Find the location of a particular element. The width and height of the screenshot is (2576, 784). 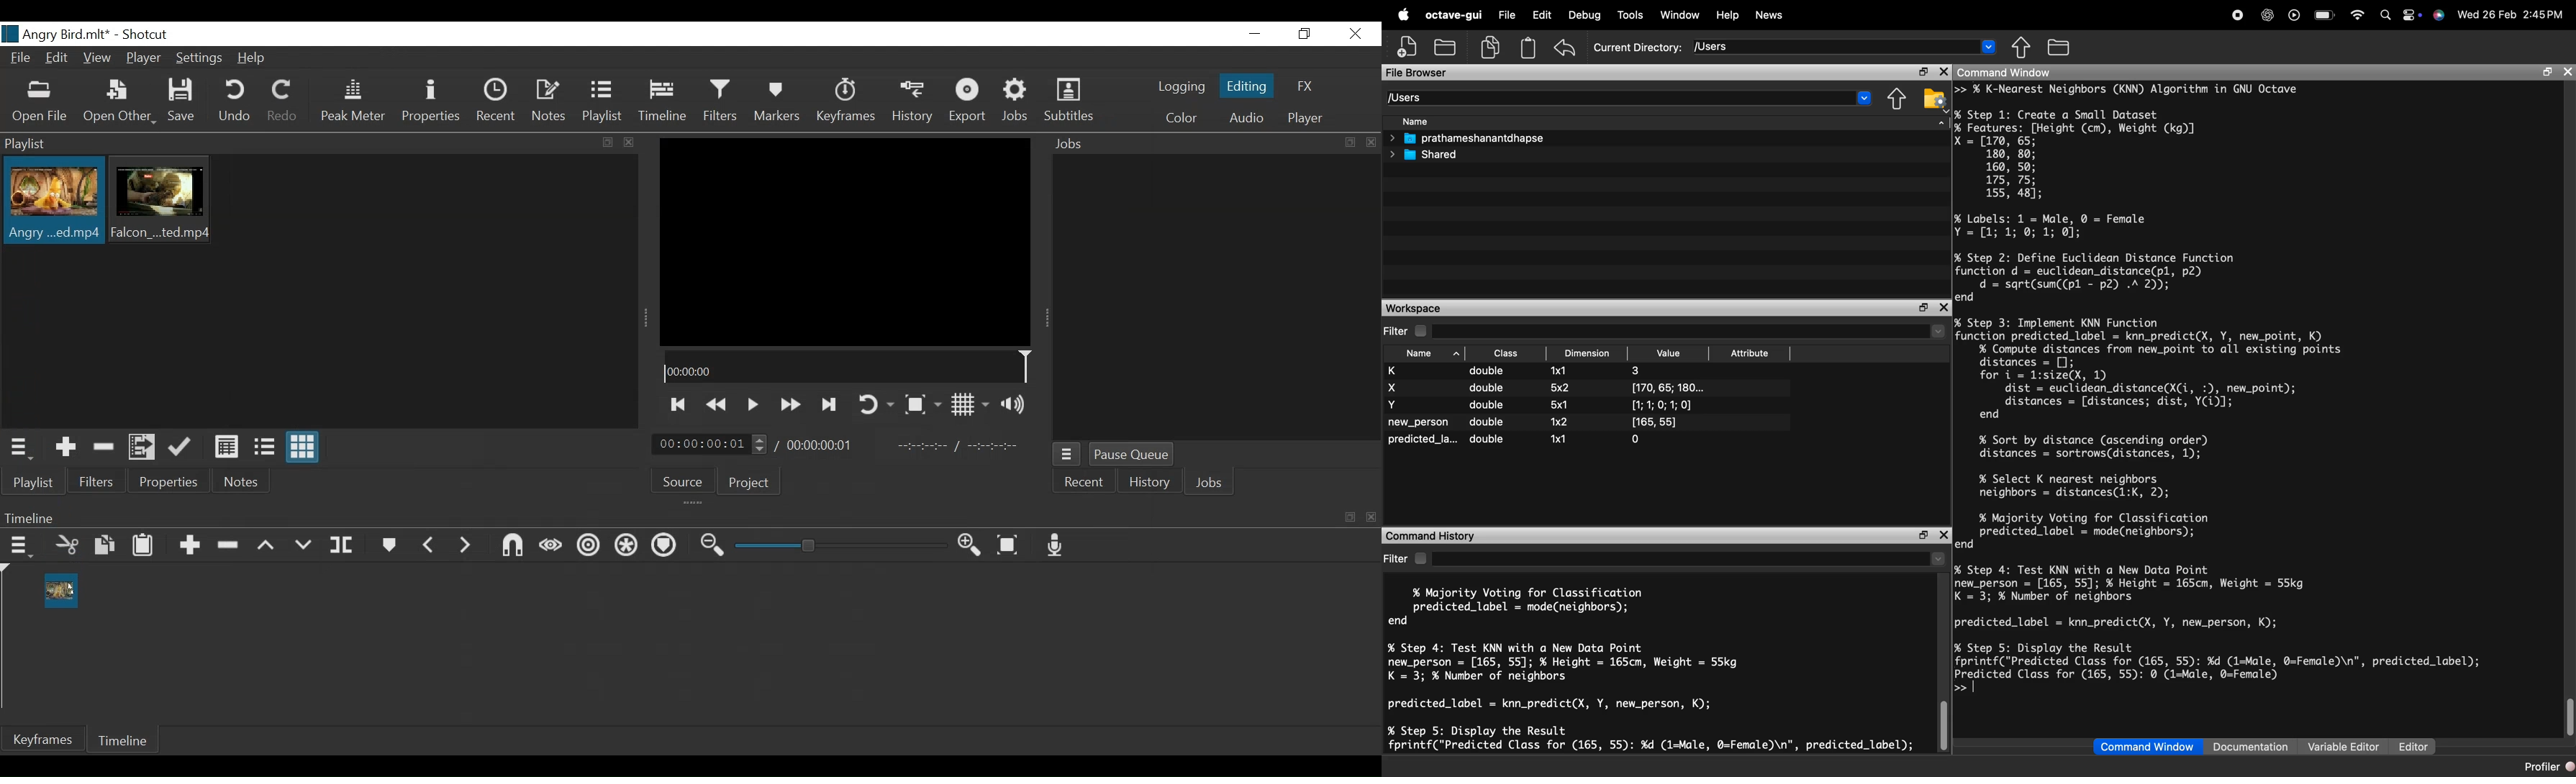

Recent is located at coordinates (497, 101).